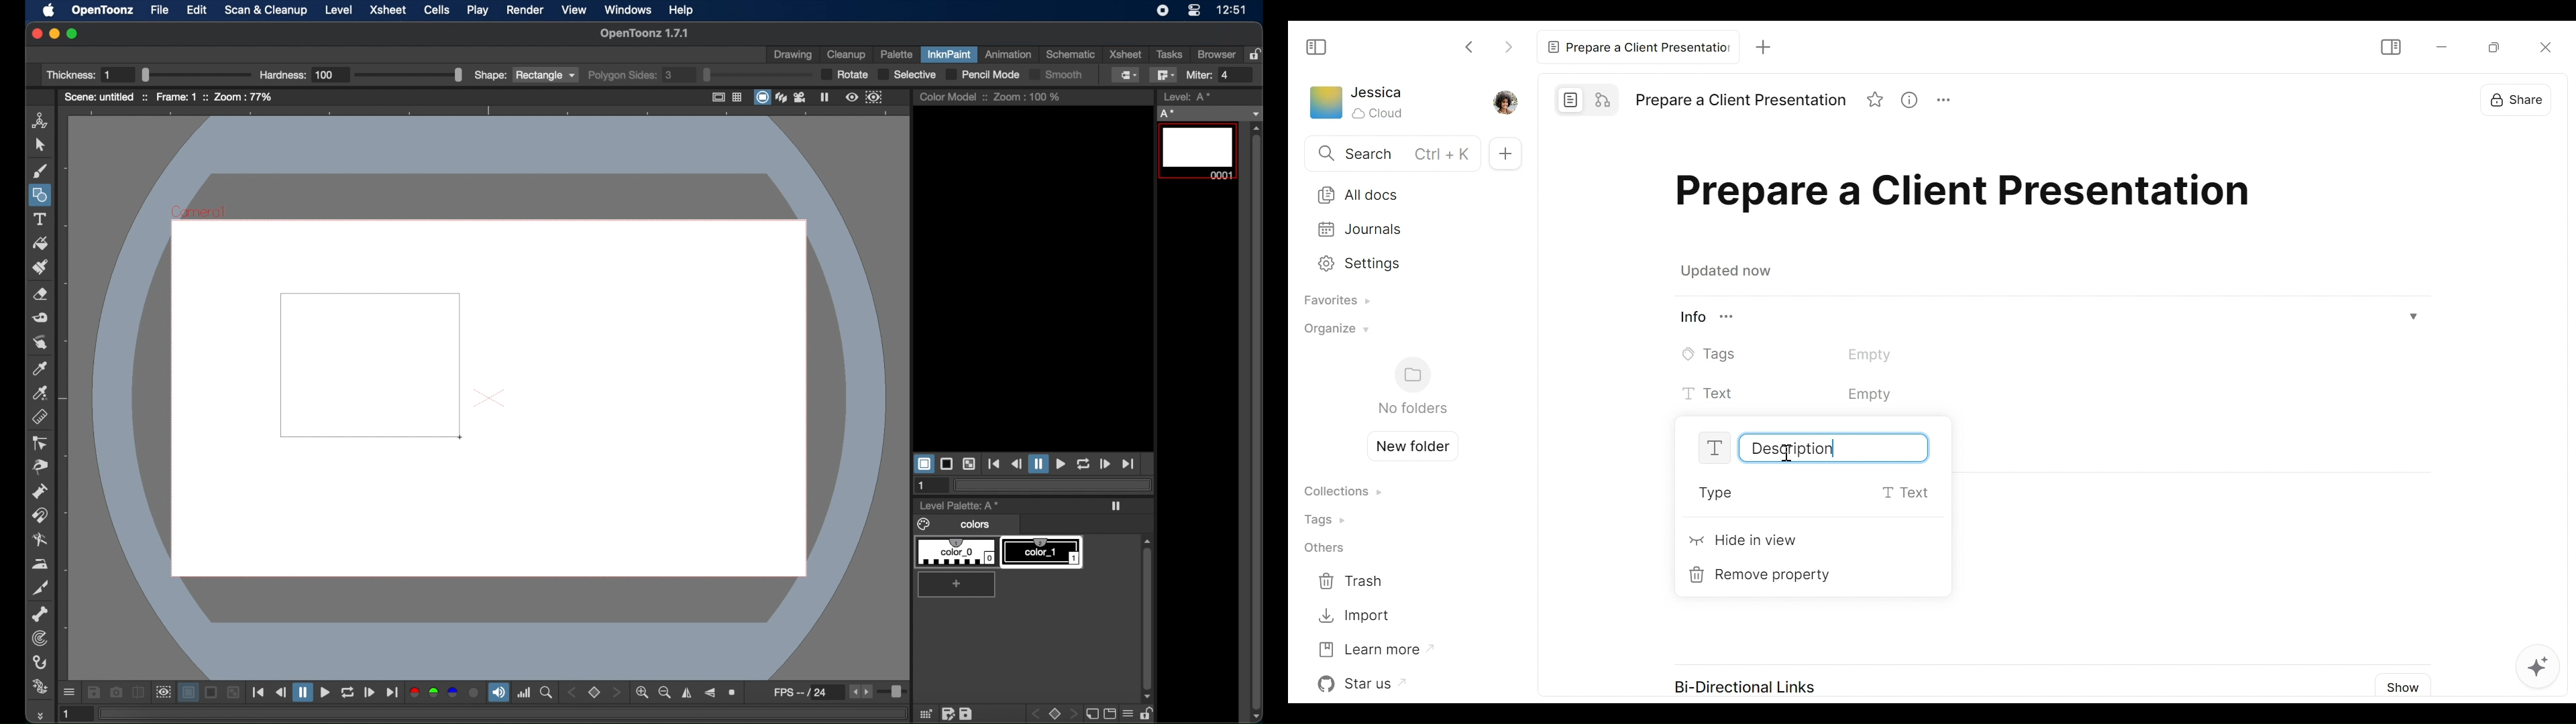  I want to click on shape, so click(524, 75).